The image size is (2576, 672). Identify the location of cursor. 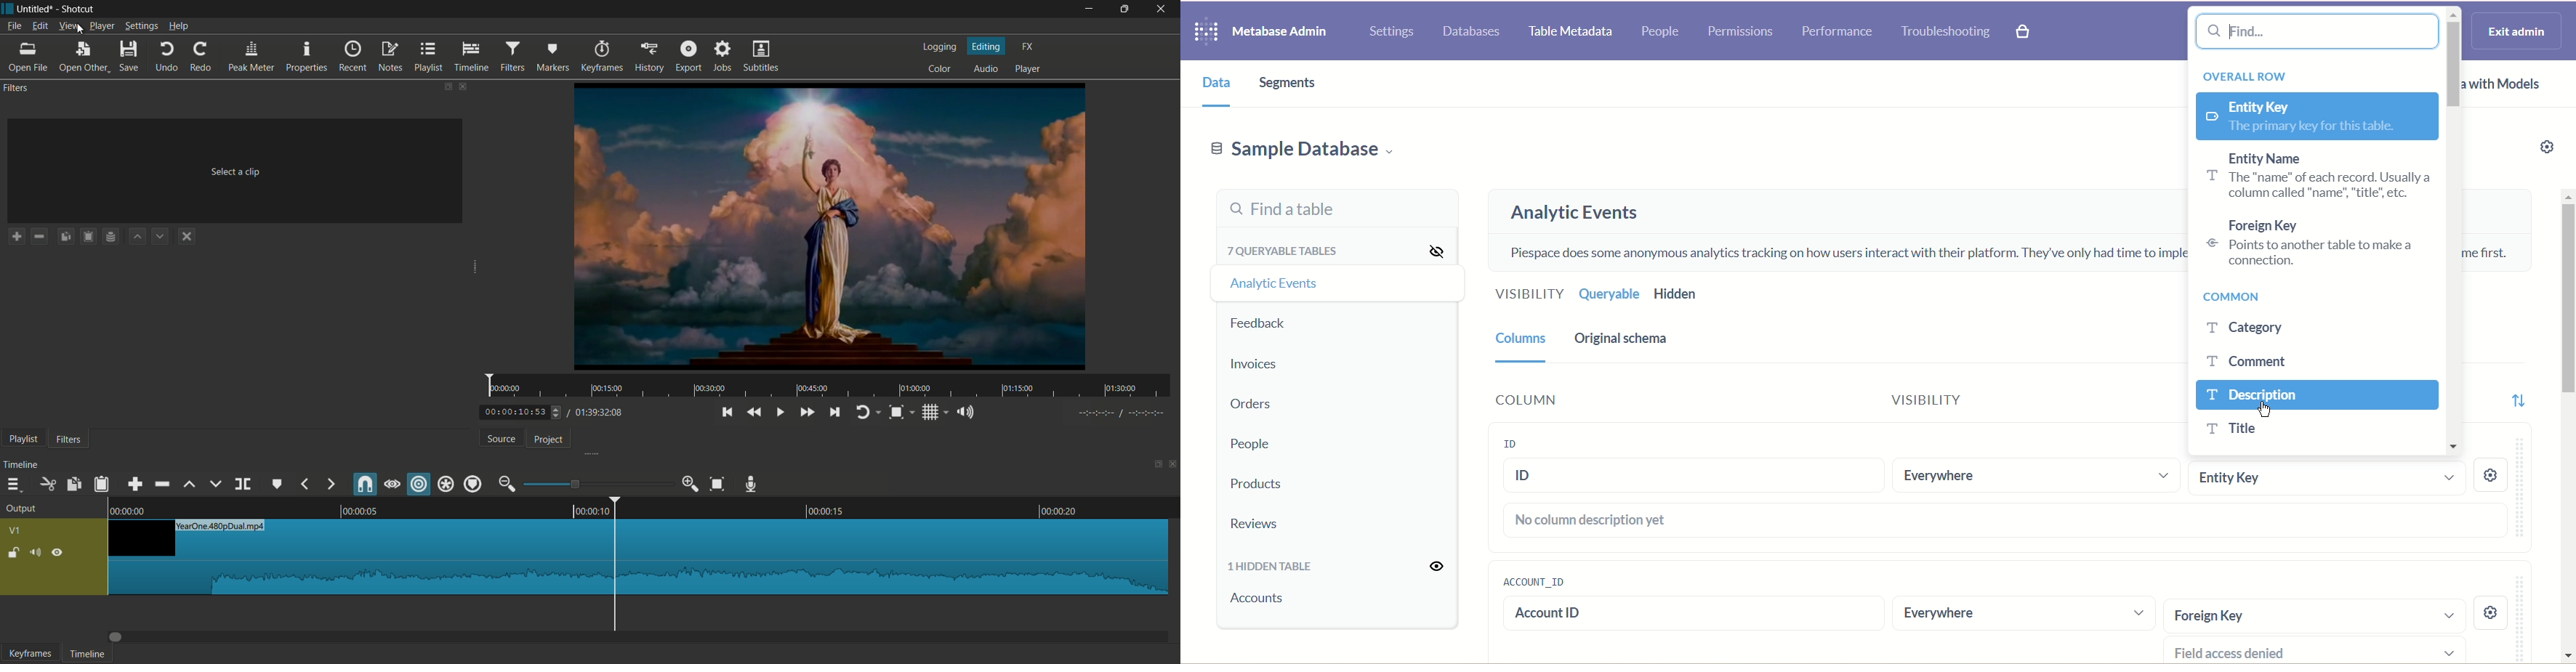
(78, 36).